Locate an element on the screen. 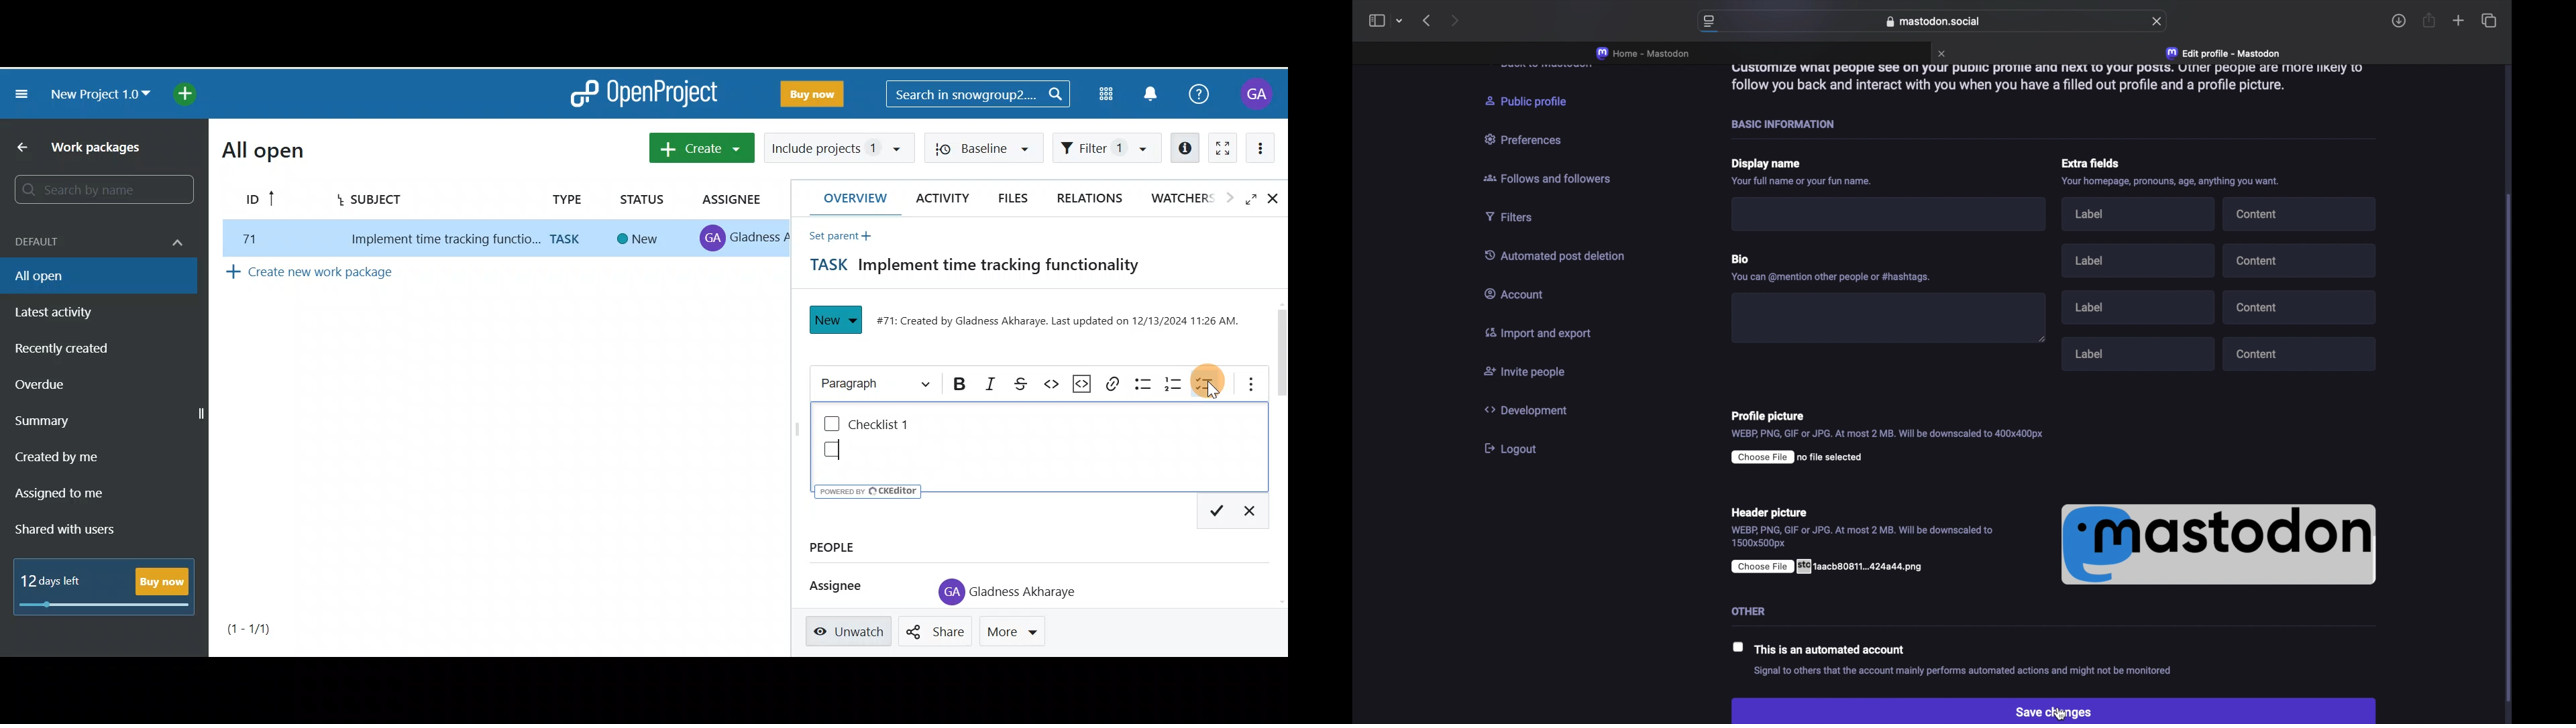 The height and width of the screenshot is (728, 2576). next is located at coordinates (1454, 20).